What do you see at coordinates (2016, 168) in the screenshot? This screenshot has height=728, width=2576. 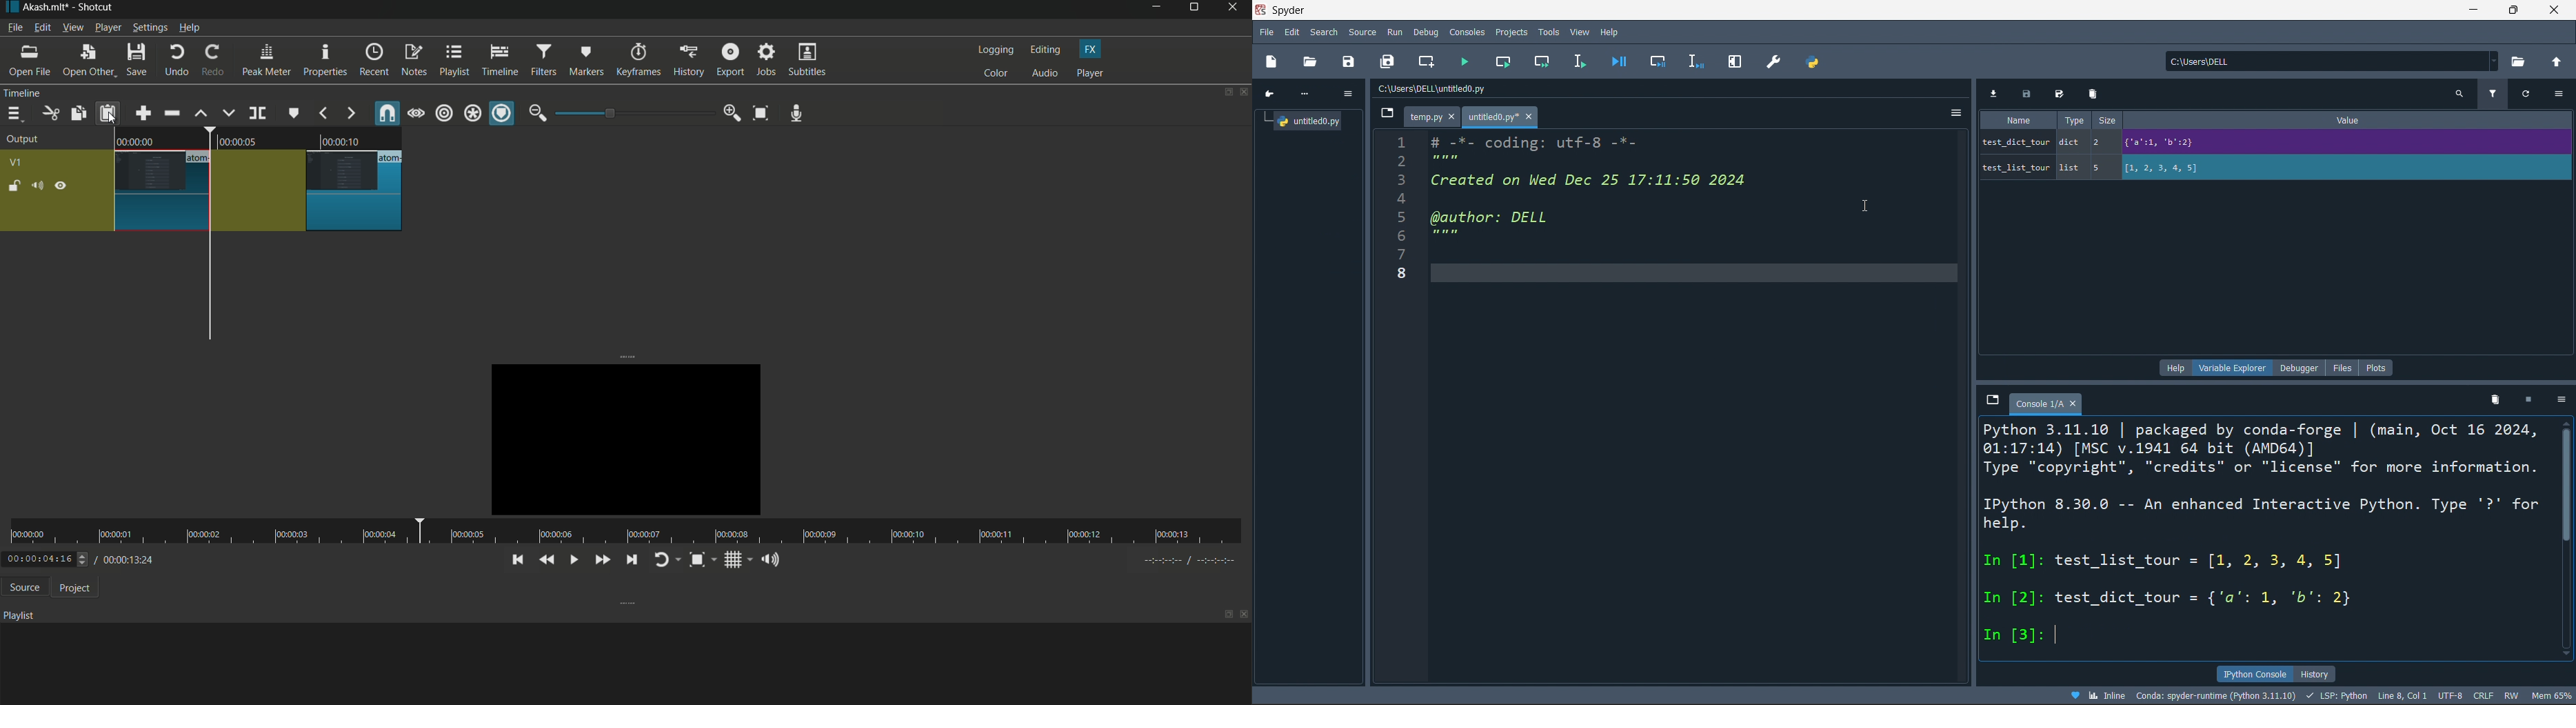 I see `variable` at bounding box center [2016, 168].